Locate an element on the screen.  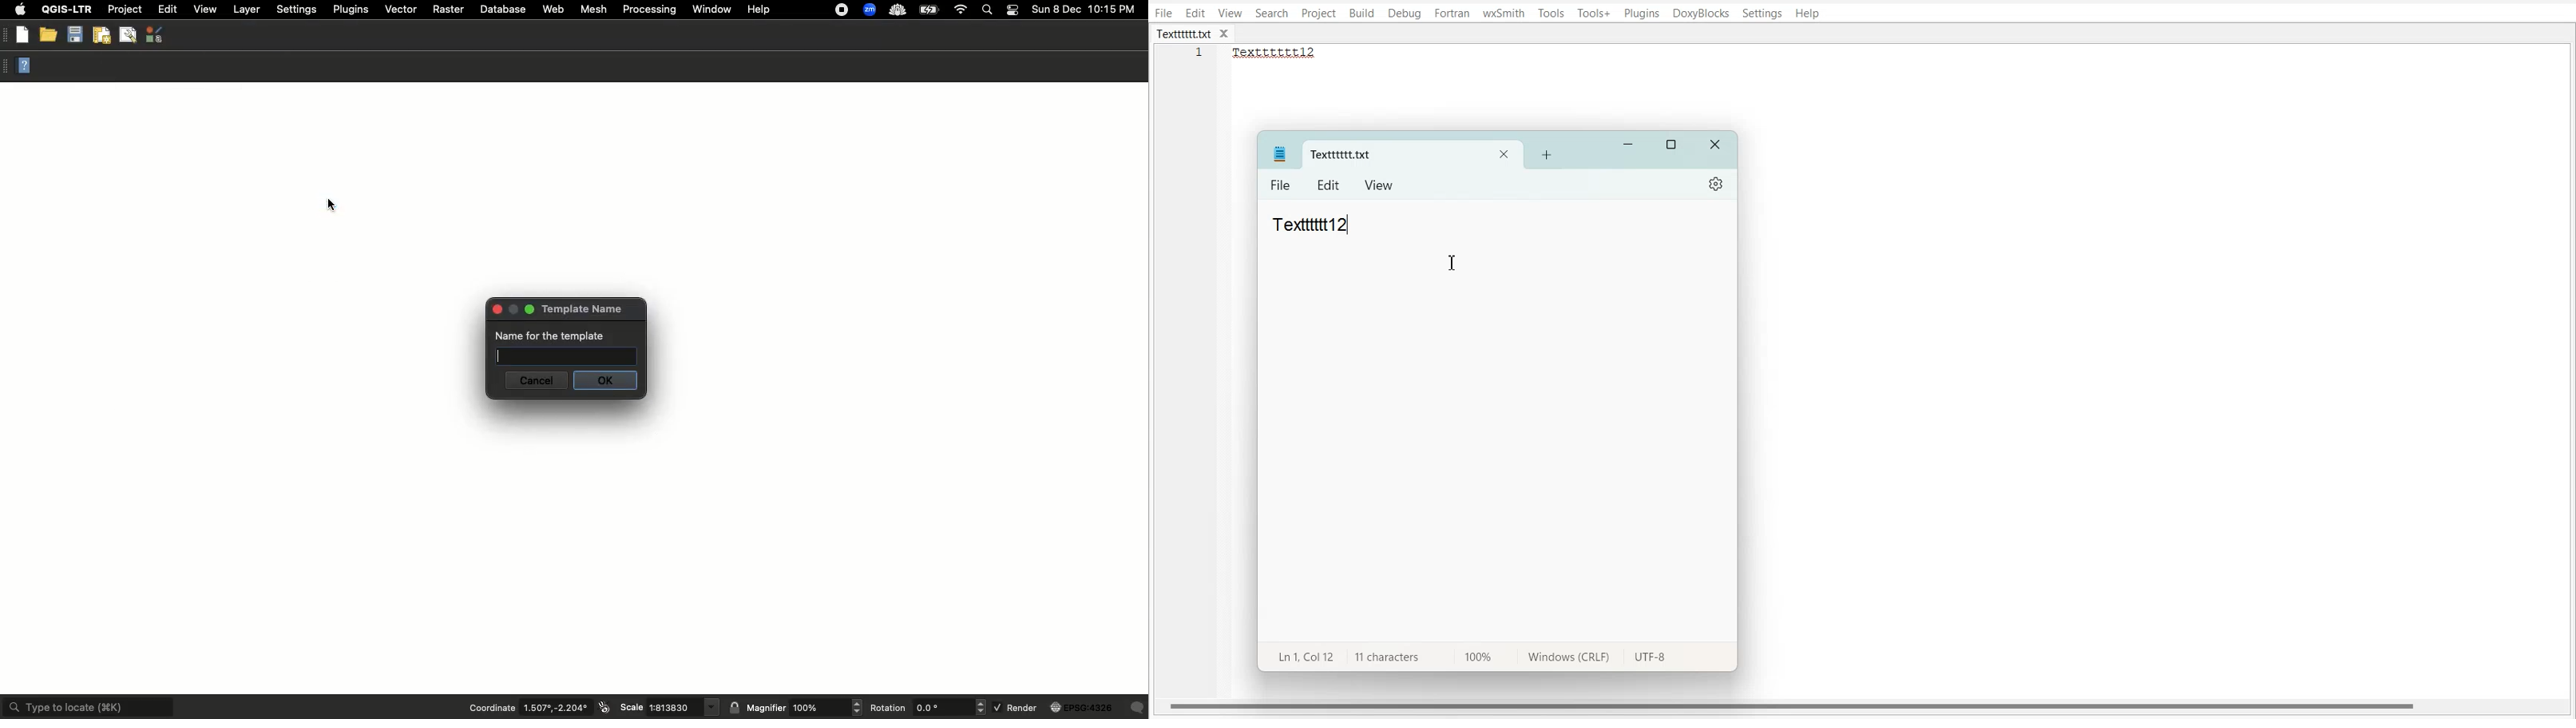
 is located at coordinates (1138, 708).